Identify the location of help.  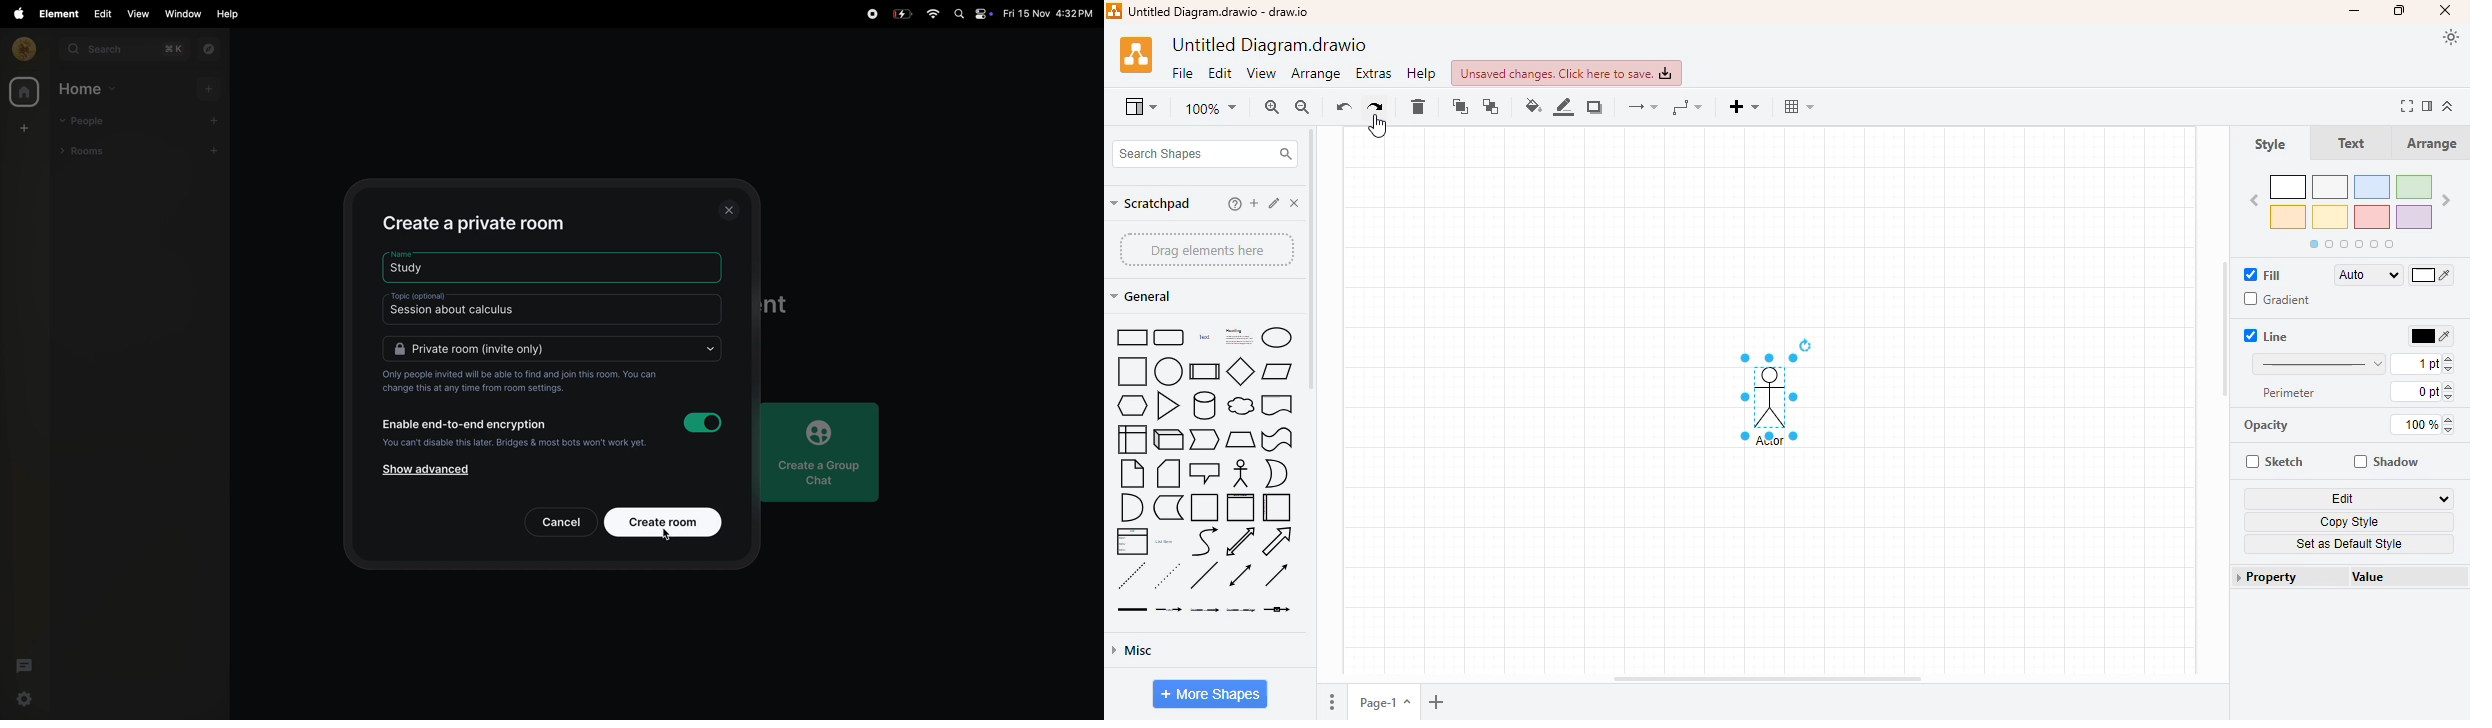
(1235, 204).